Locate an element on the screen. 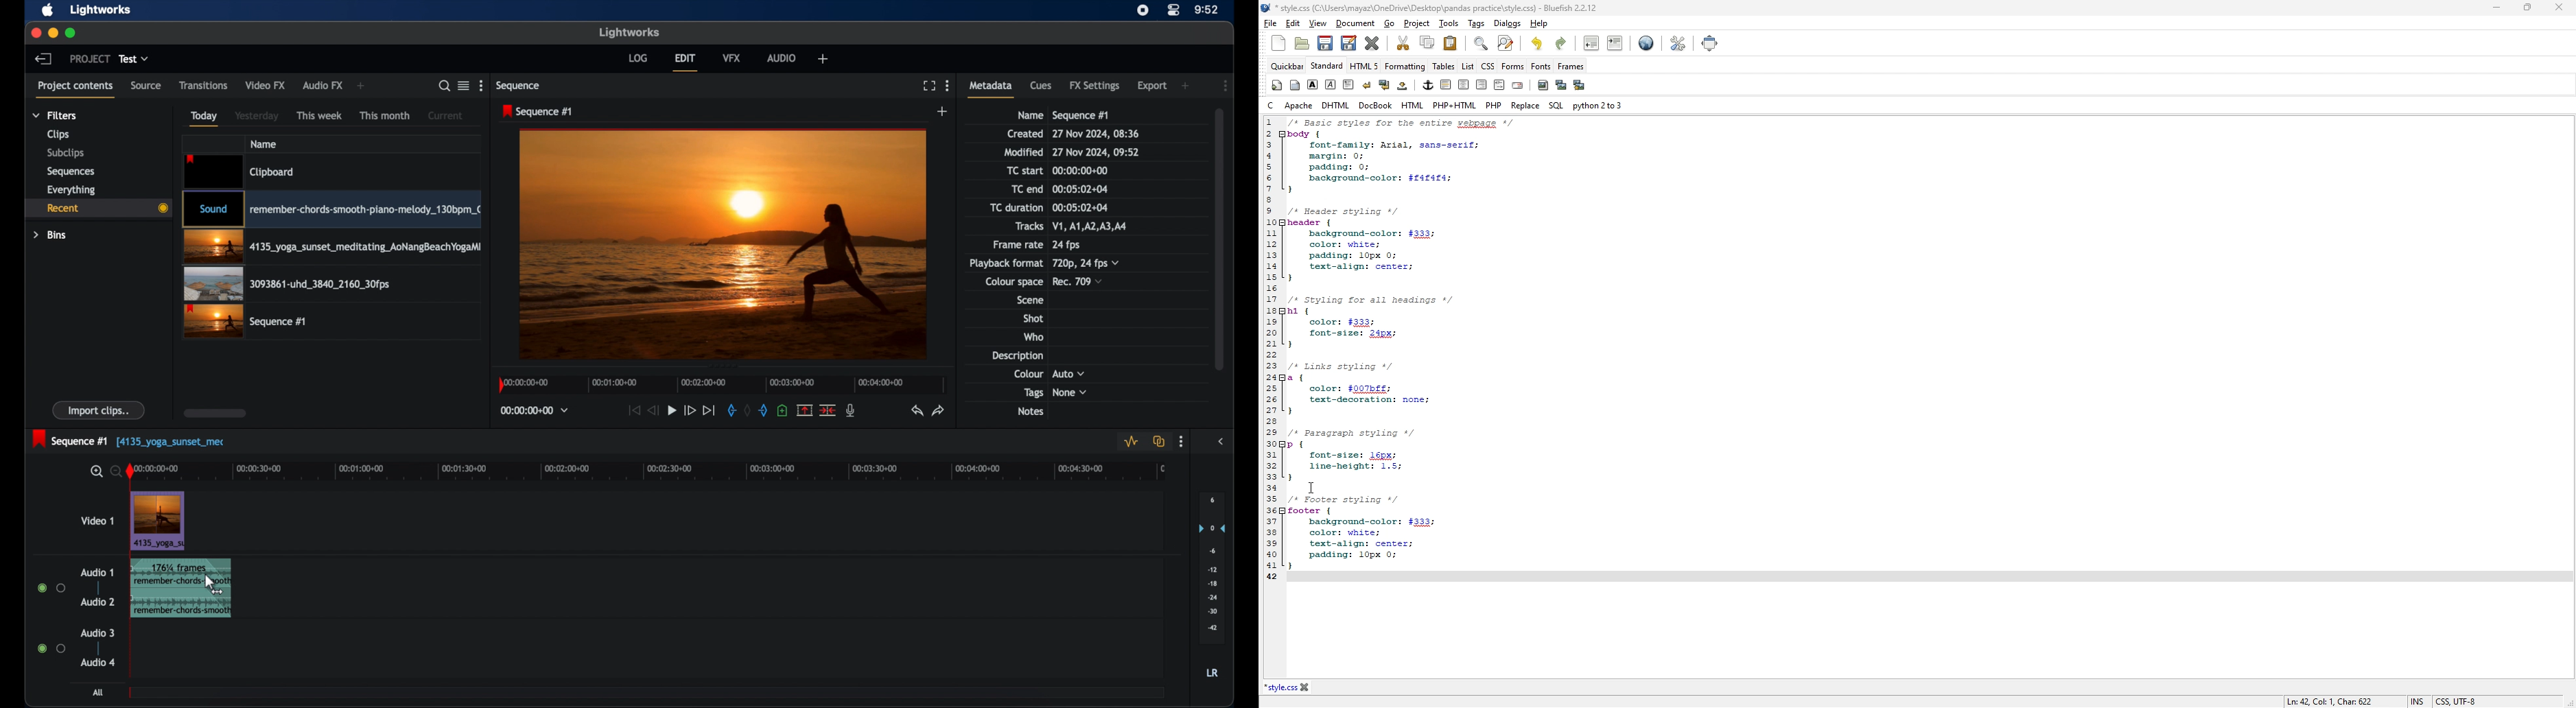 The image size is (2576, 728). tags is located at coordinates (1477, 22).